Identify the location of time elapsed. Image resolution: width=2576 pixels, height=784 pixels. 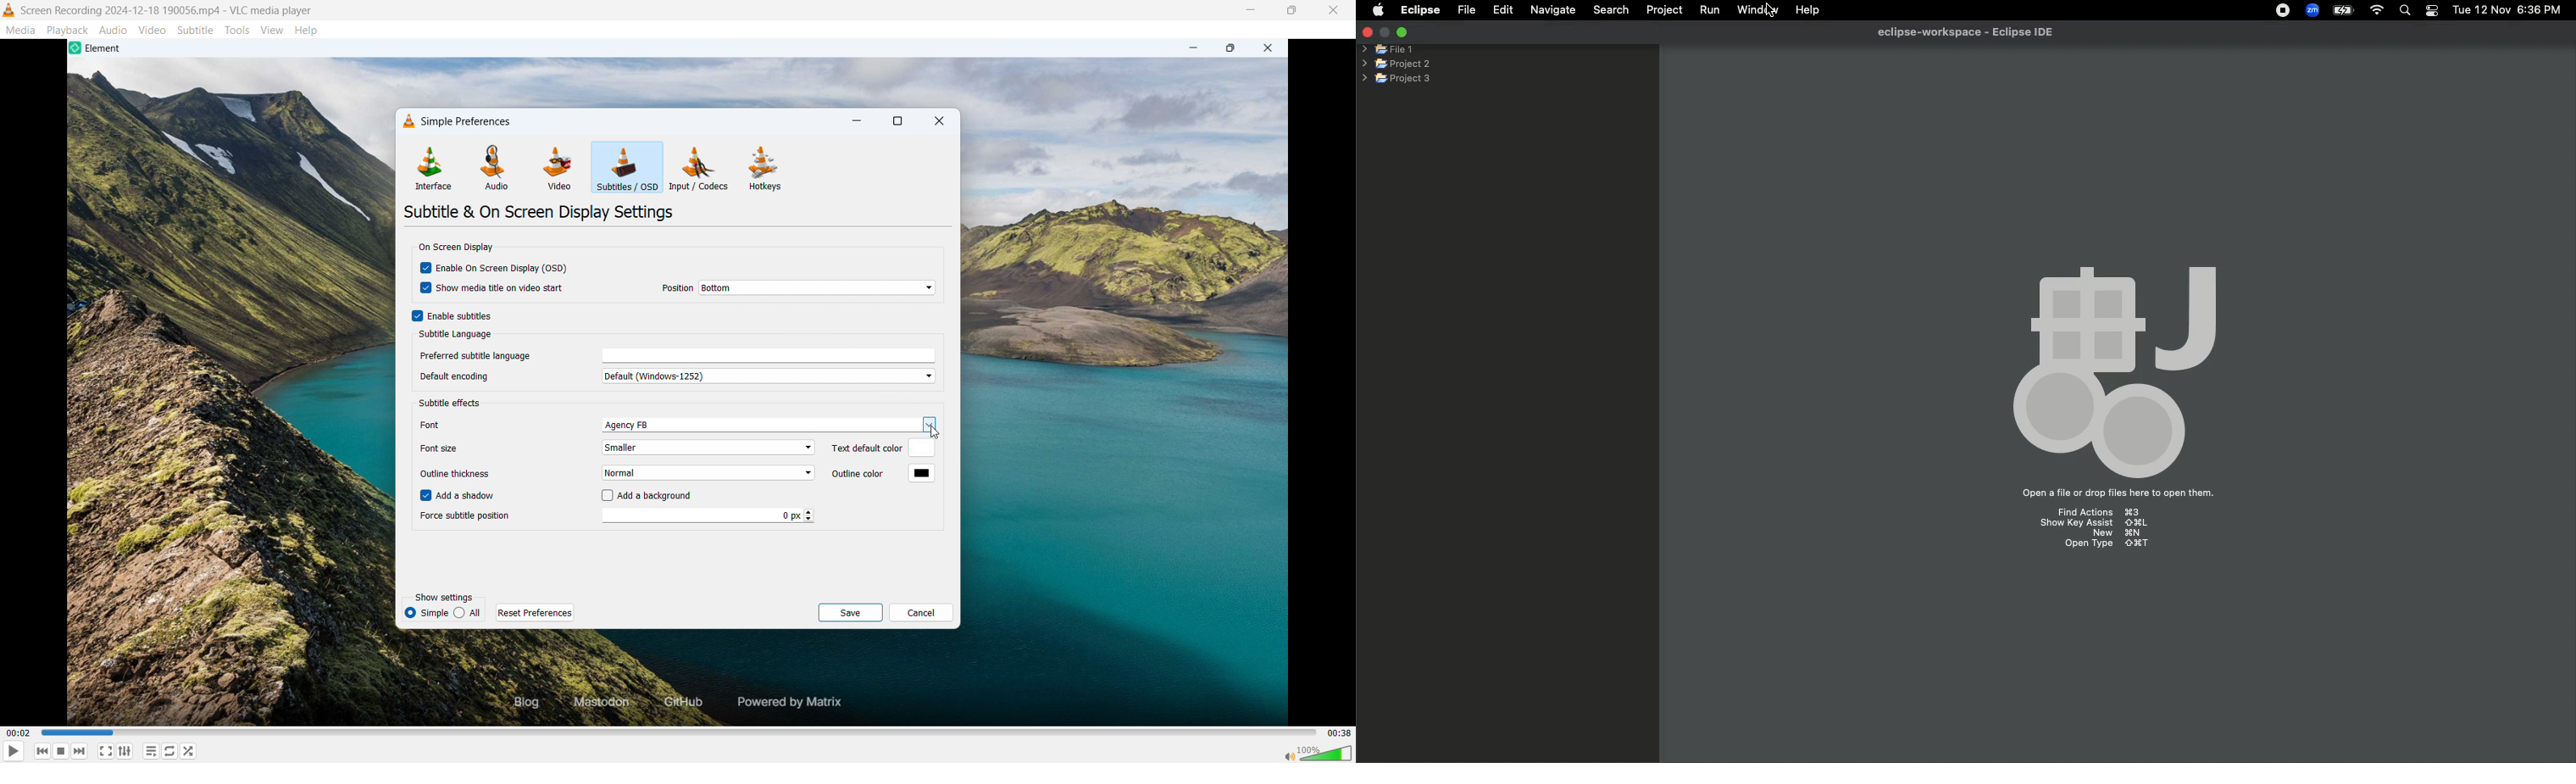
(19, 733).